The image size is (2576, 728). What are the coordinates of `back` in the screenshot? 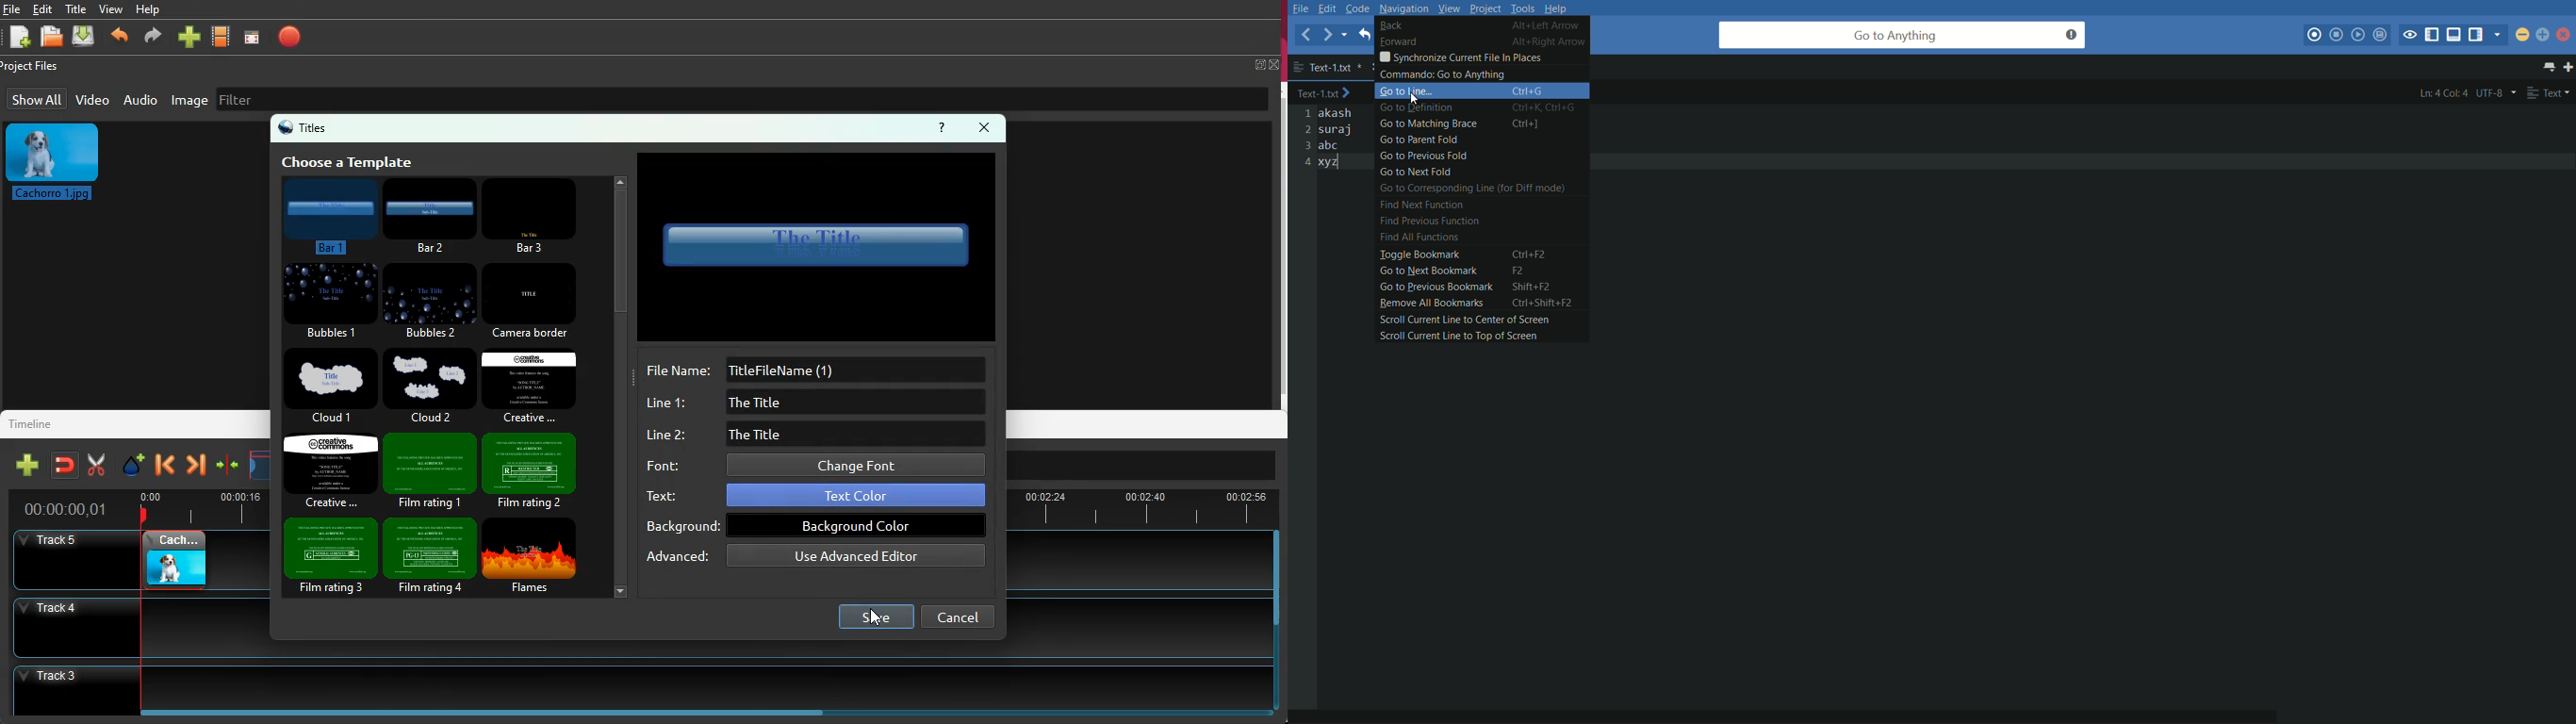 It's located at (165, 465).